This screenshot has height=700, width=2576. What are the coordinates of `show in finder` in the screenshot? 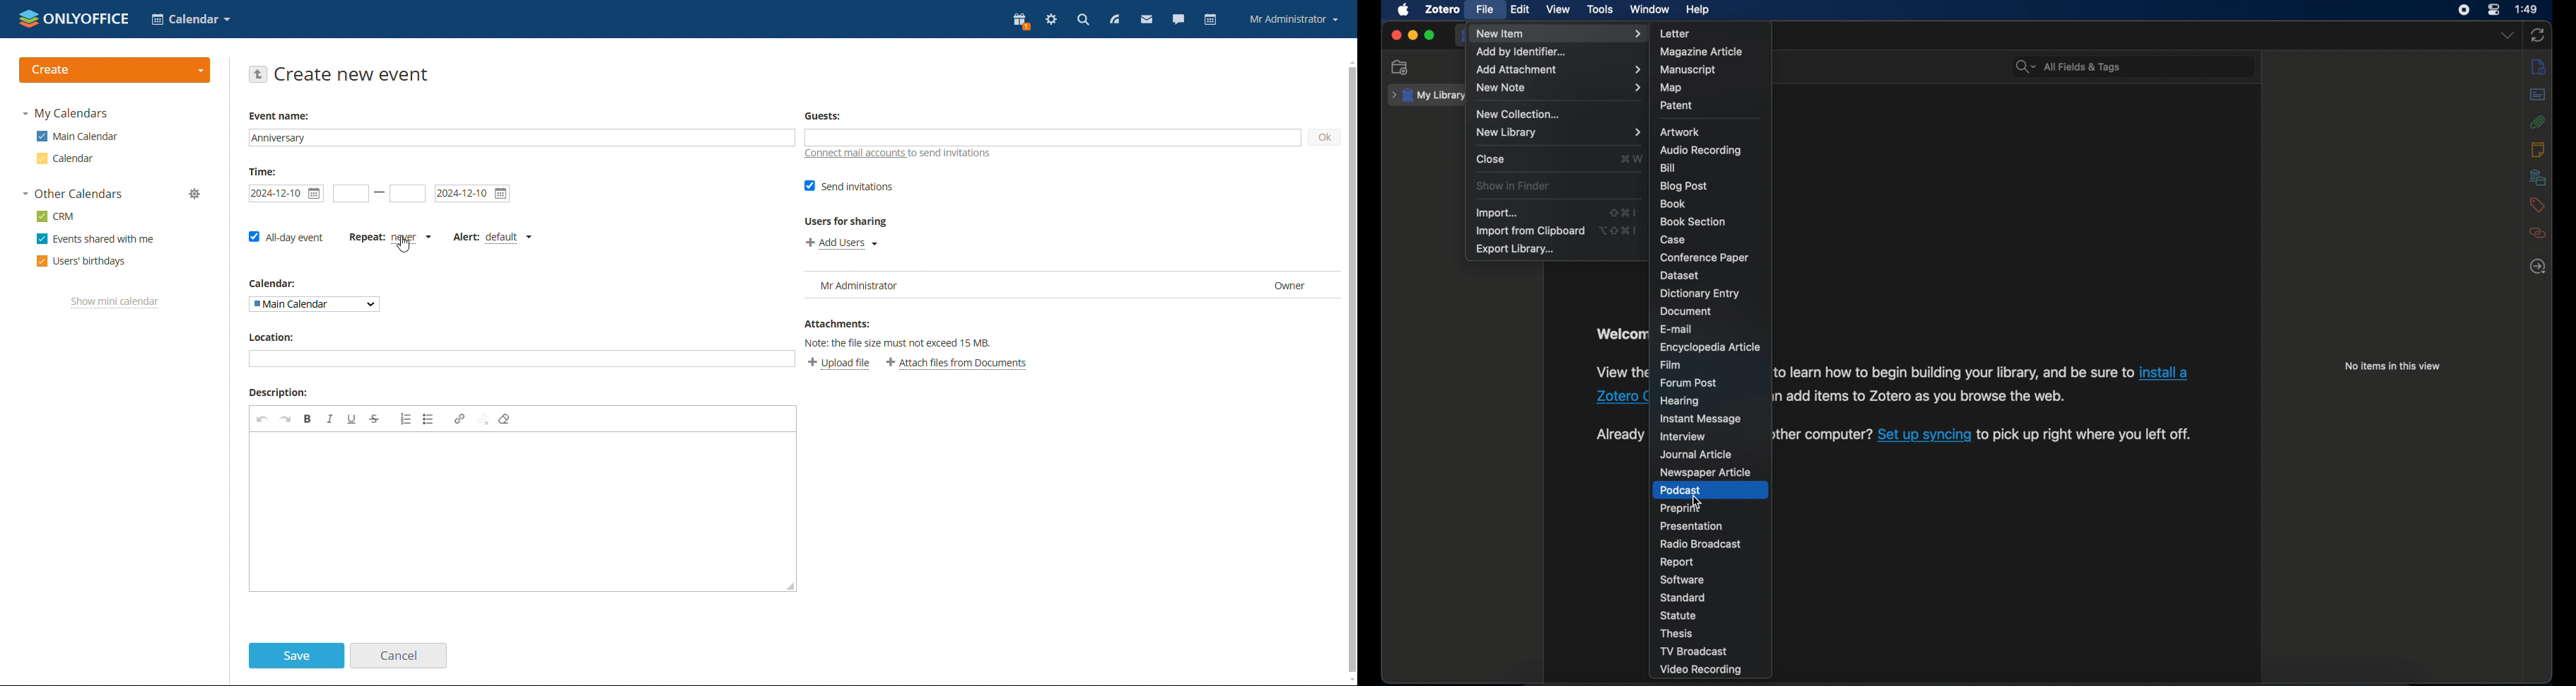 It's located at (1515, 186).